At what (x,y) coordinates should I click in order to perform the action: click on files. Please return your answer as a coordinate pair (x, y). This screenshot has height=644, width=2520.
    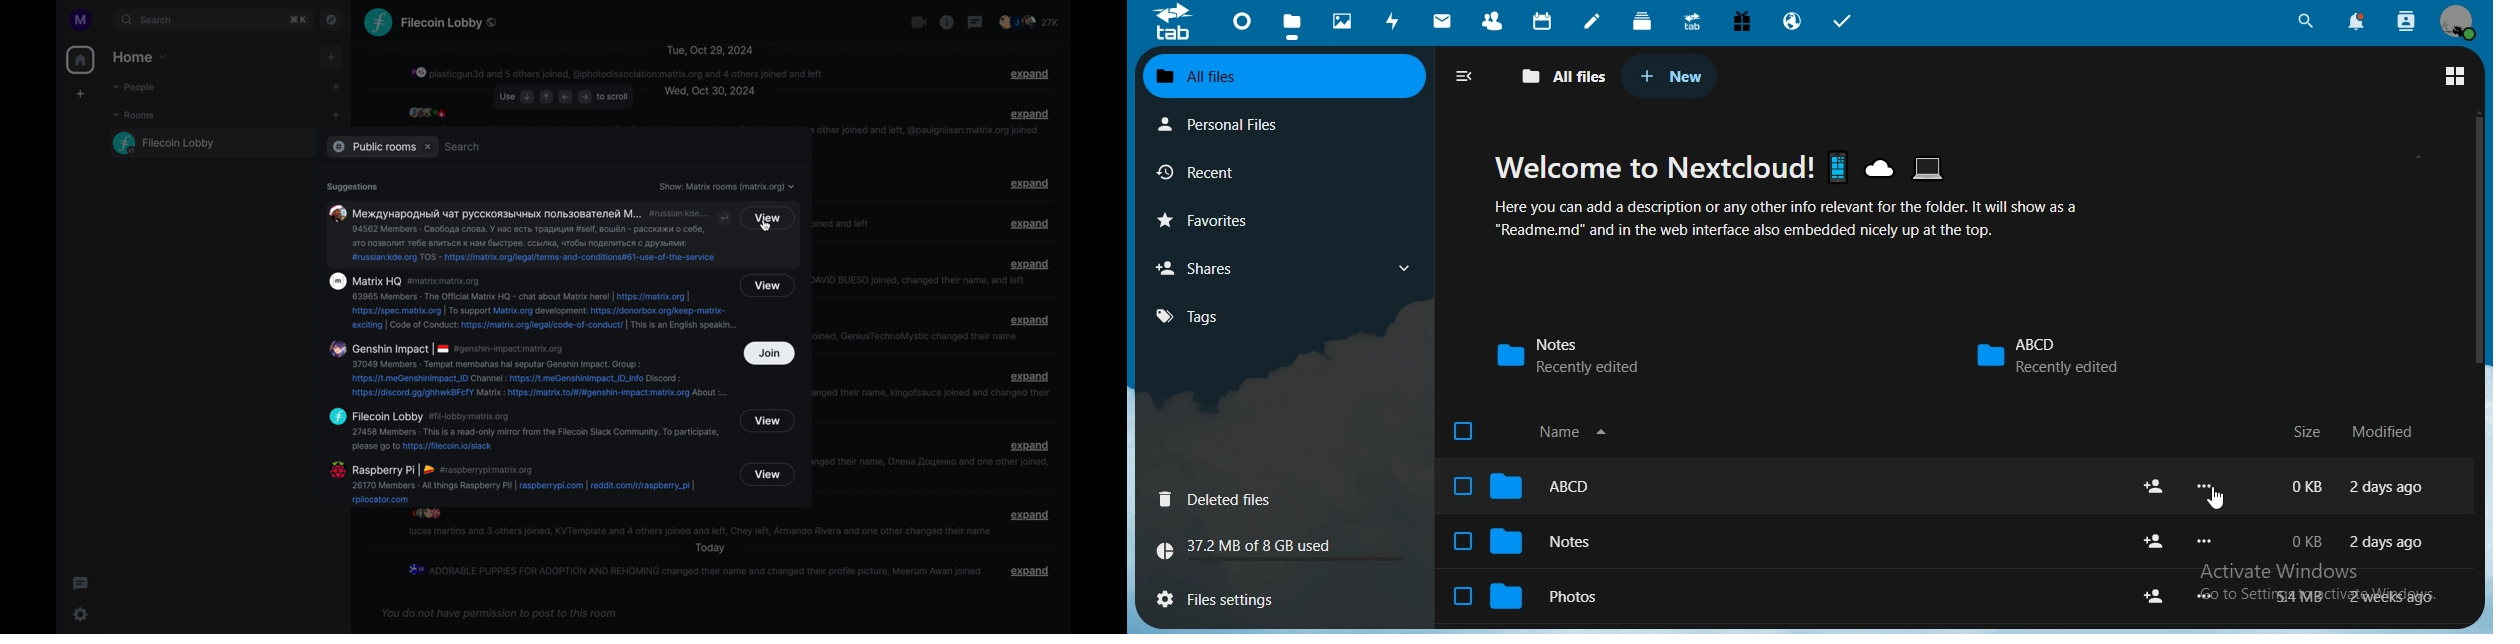
    Looking at the image, I should click on (1295, 19).